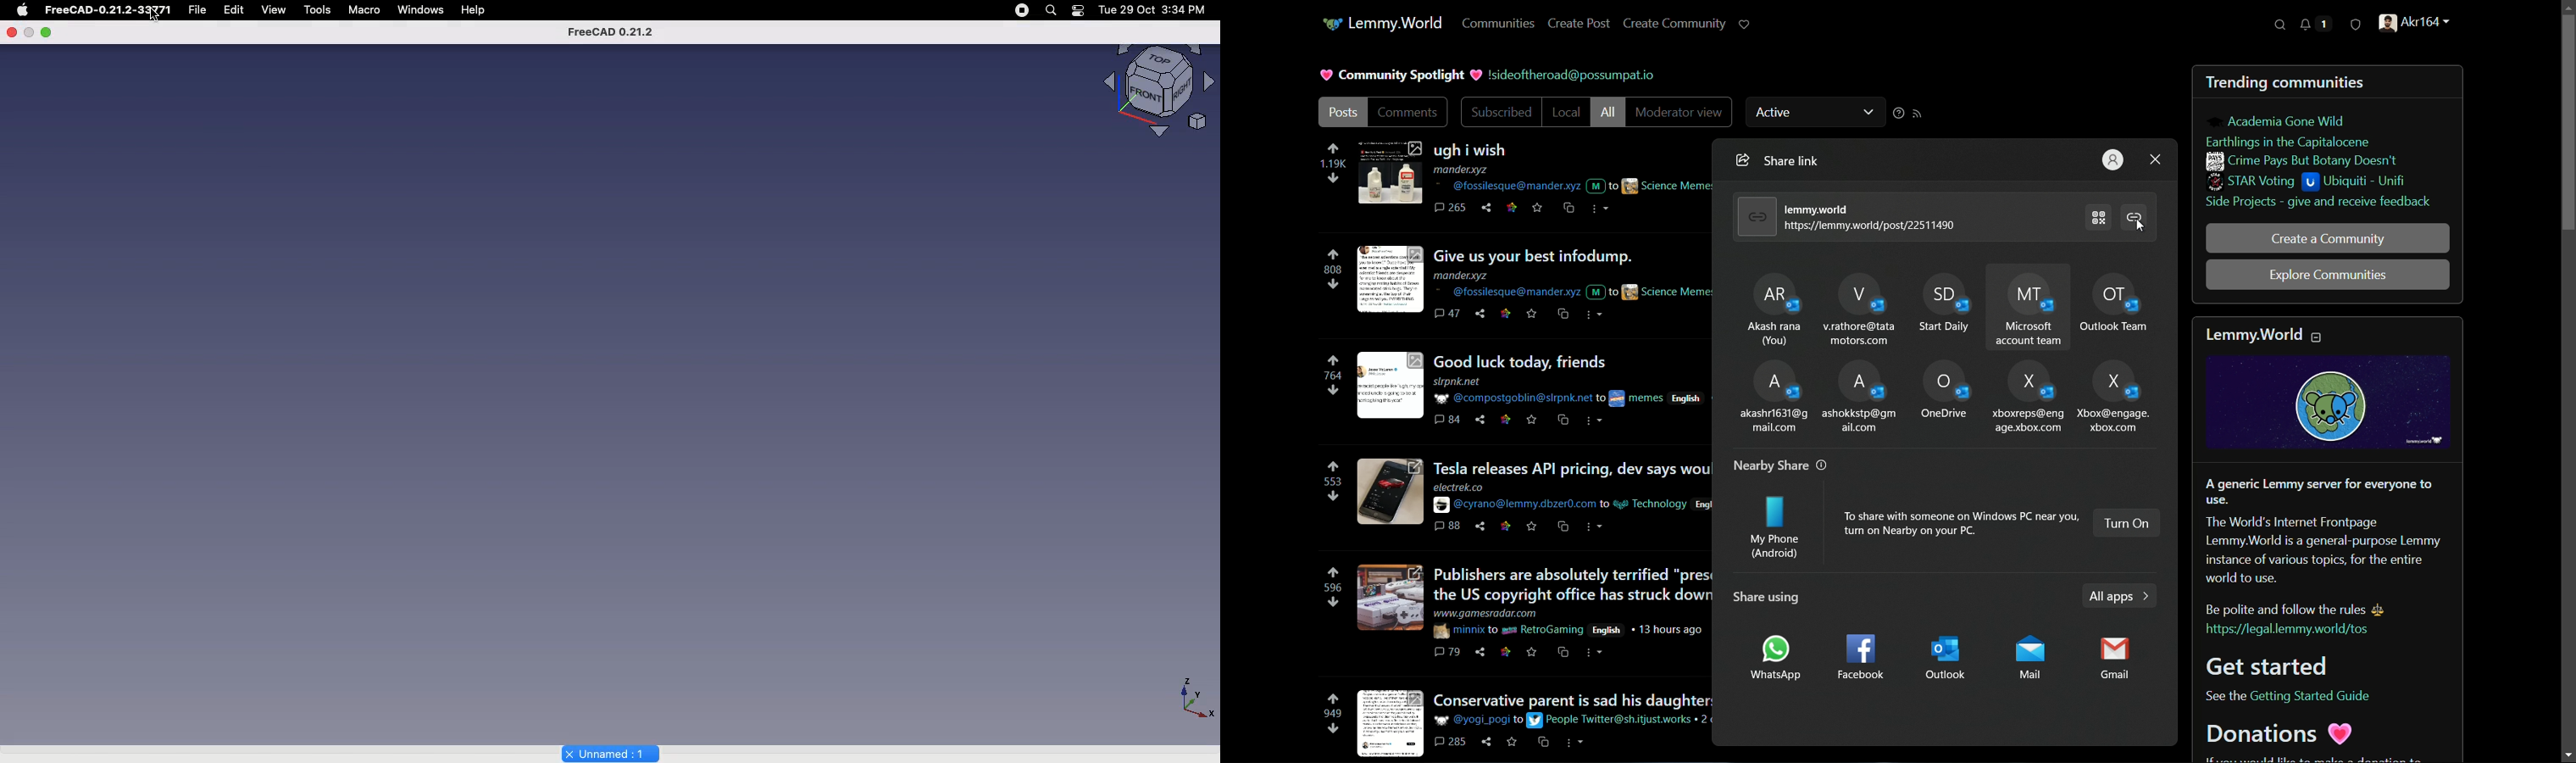  I want to click on akr164, so click(2416, 25).